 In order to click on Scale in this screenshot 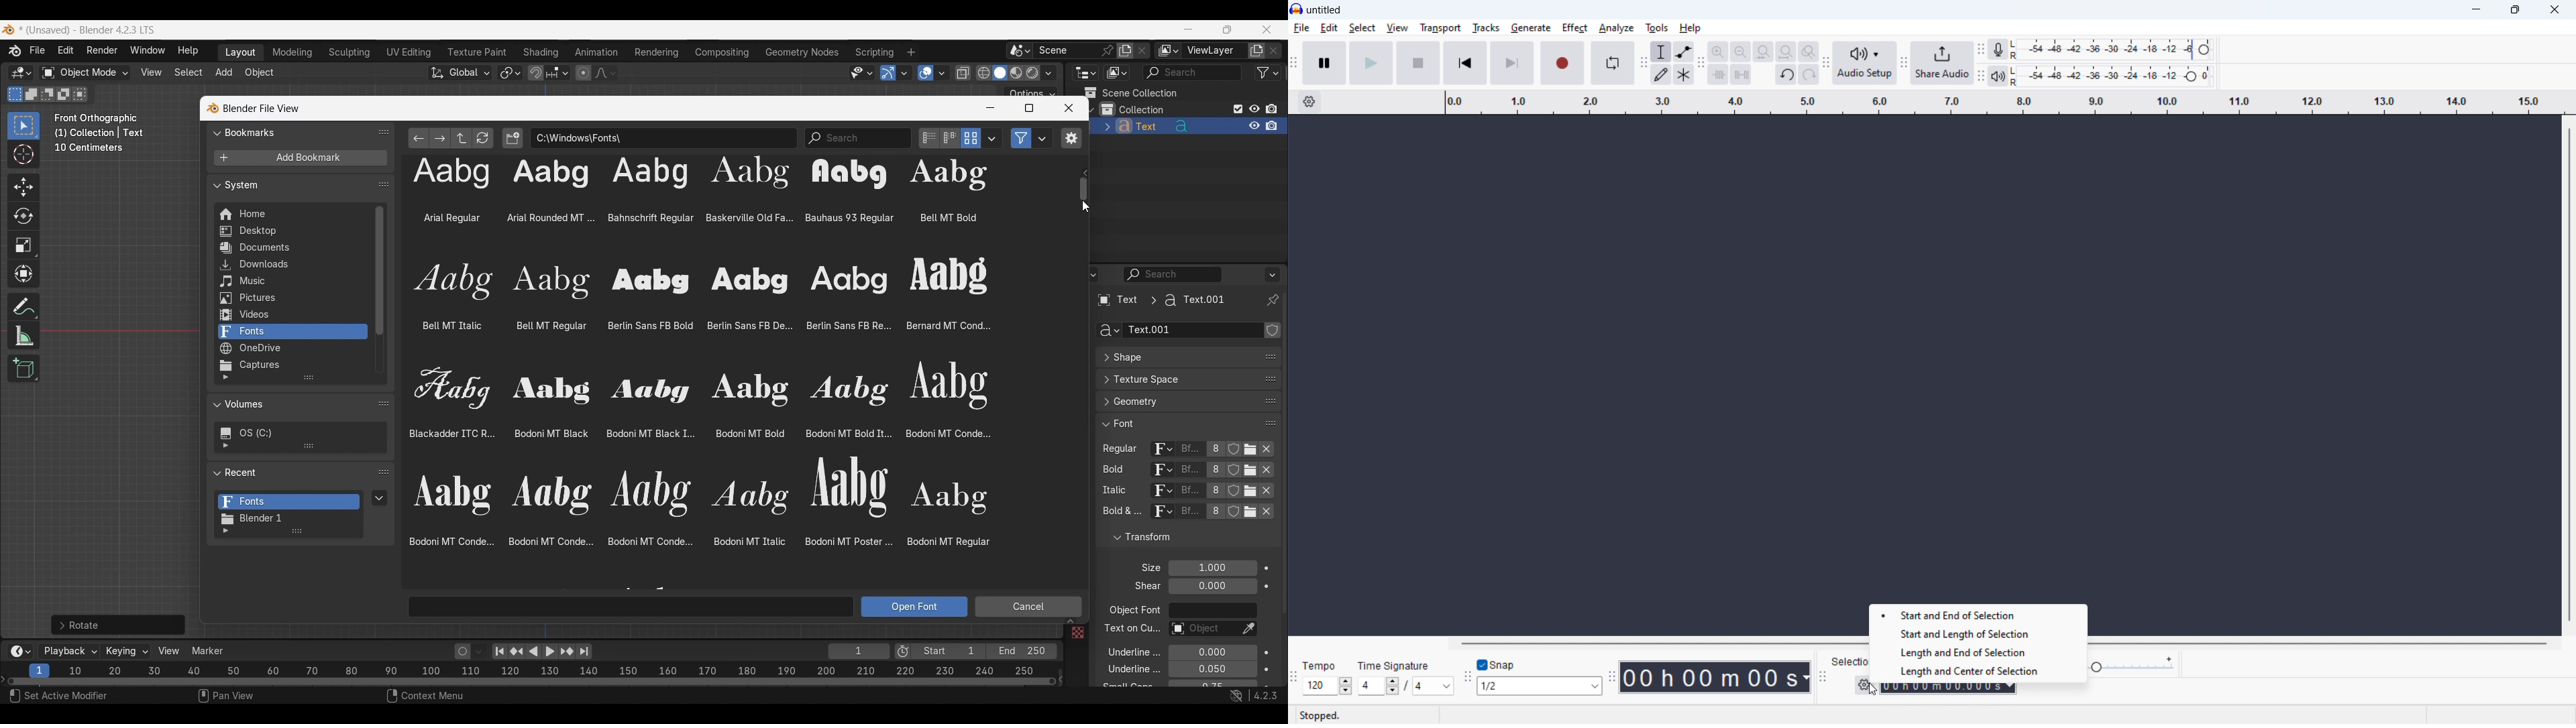, I will do `click(24, 245)`.